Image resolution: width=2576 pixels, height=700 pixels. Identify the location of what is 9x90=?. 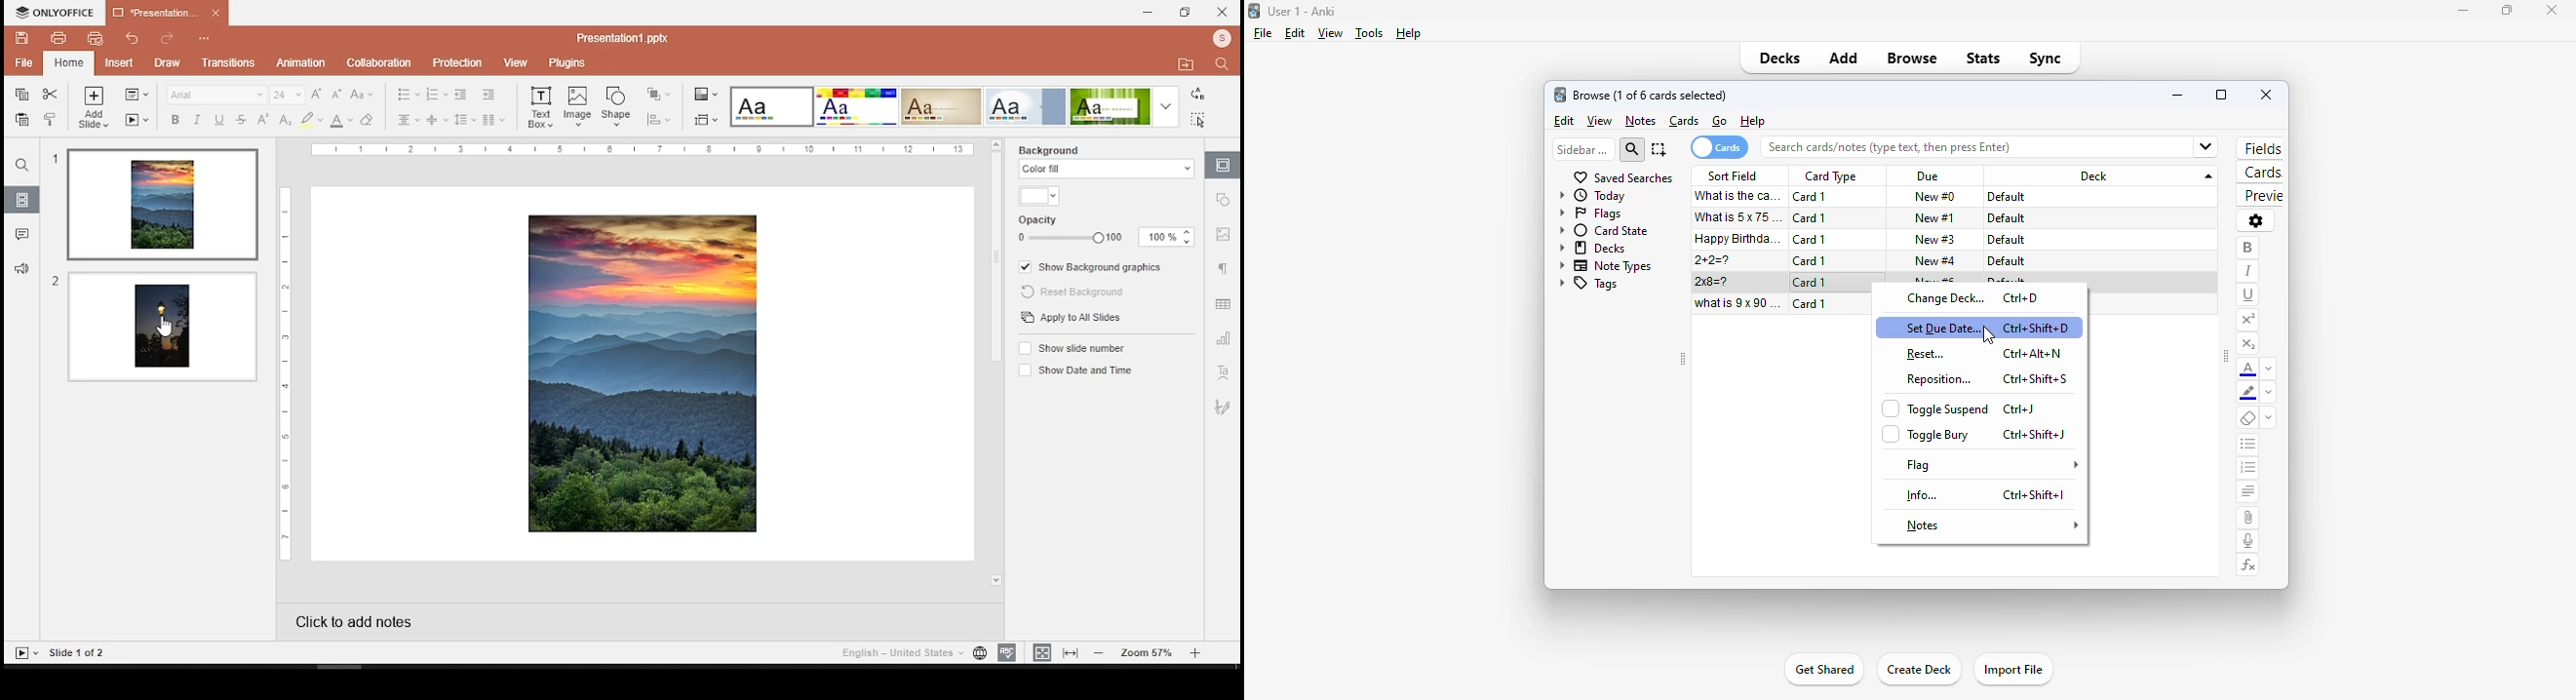
(1738, 303).